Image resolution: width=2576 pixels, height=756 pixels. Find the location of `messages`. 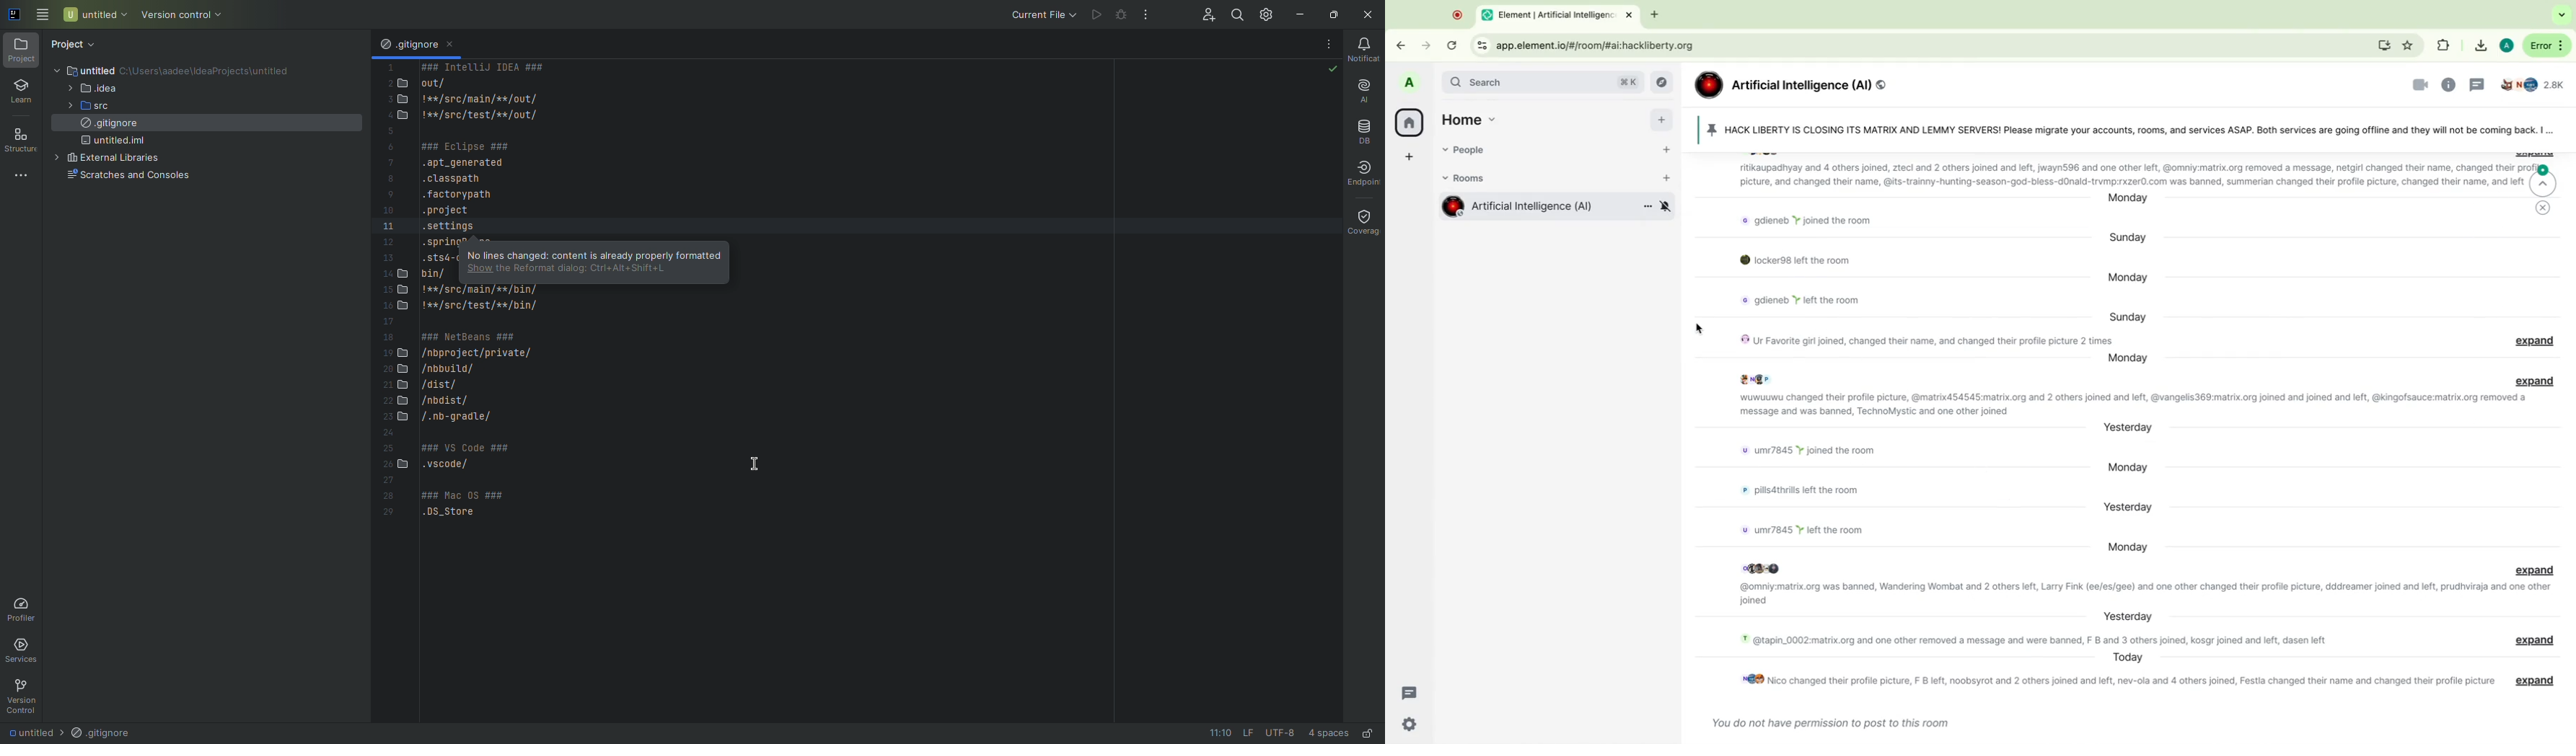

messages is located at coordinates (1834, 724).